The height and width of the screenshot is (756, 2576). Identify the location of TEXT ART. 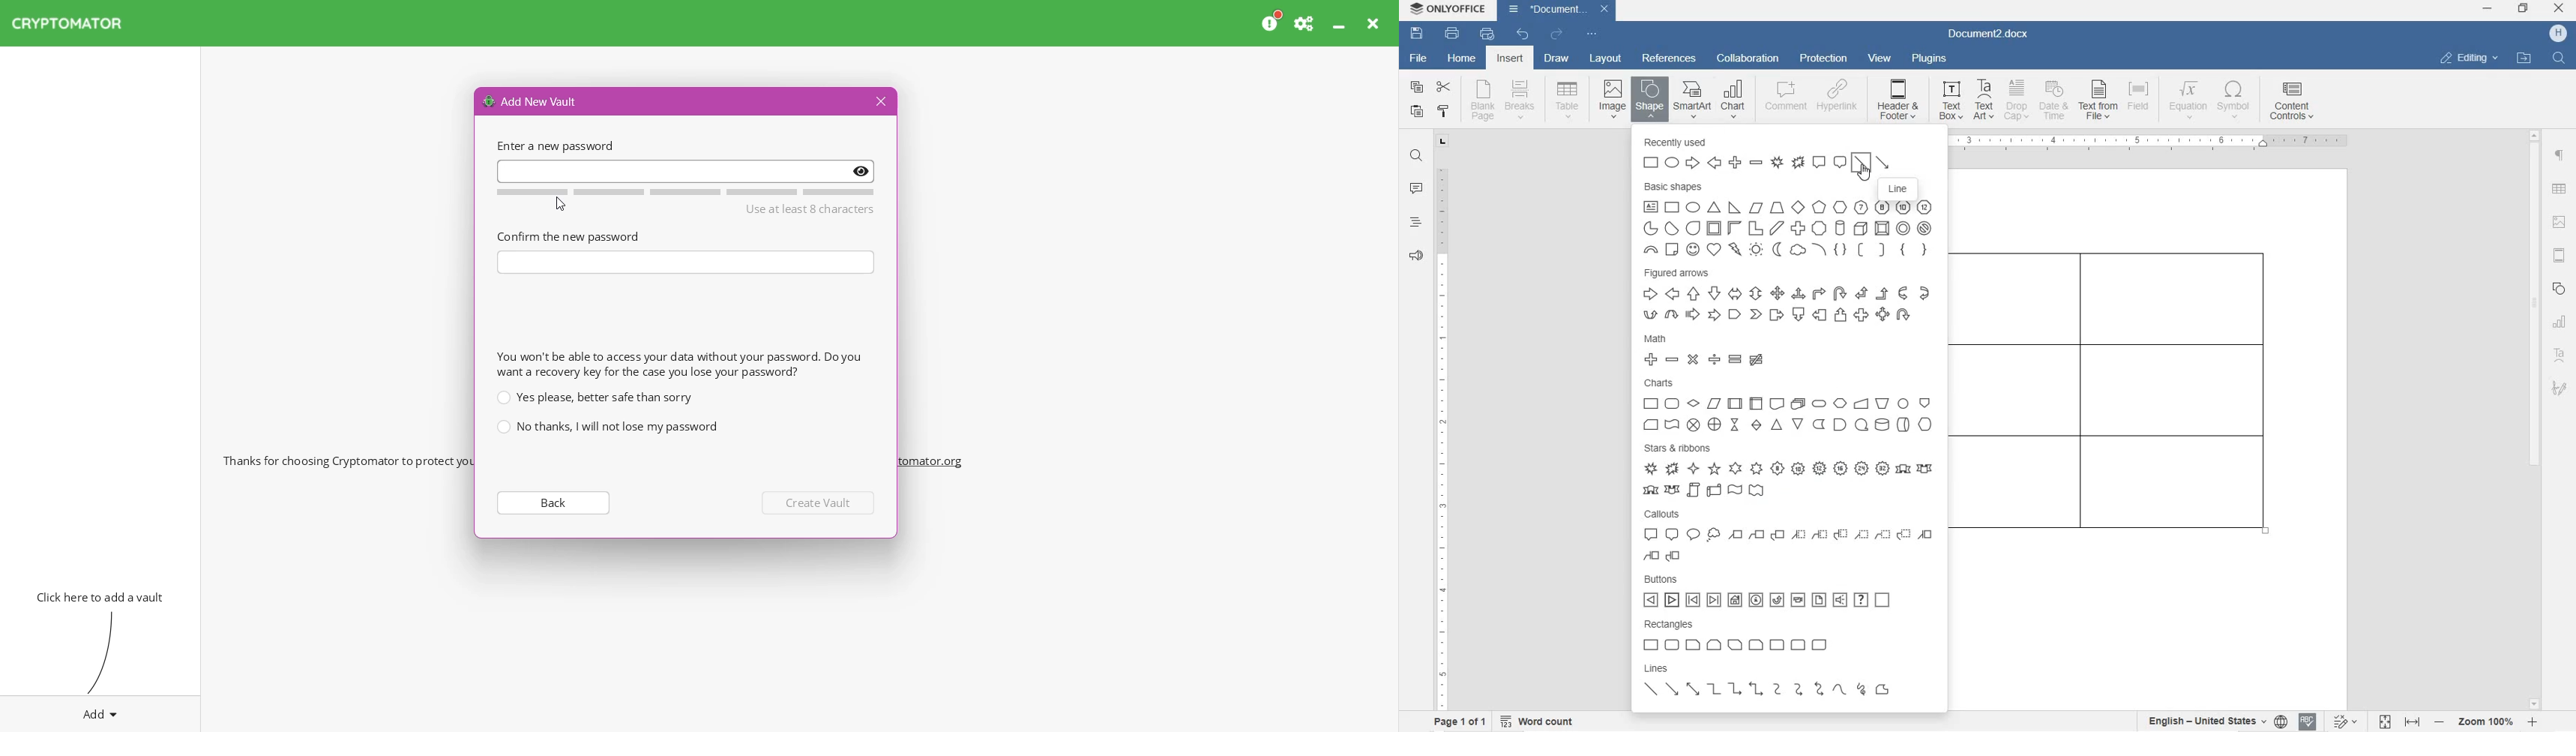
(1982, 101).